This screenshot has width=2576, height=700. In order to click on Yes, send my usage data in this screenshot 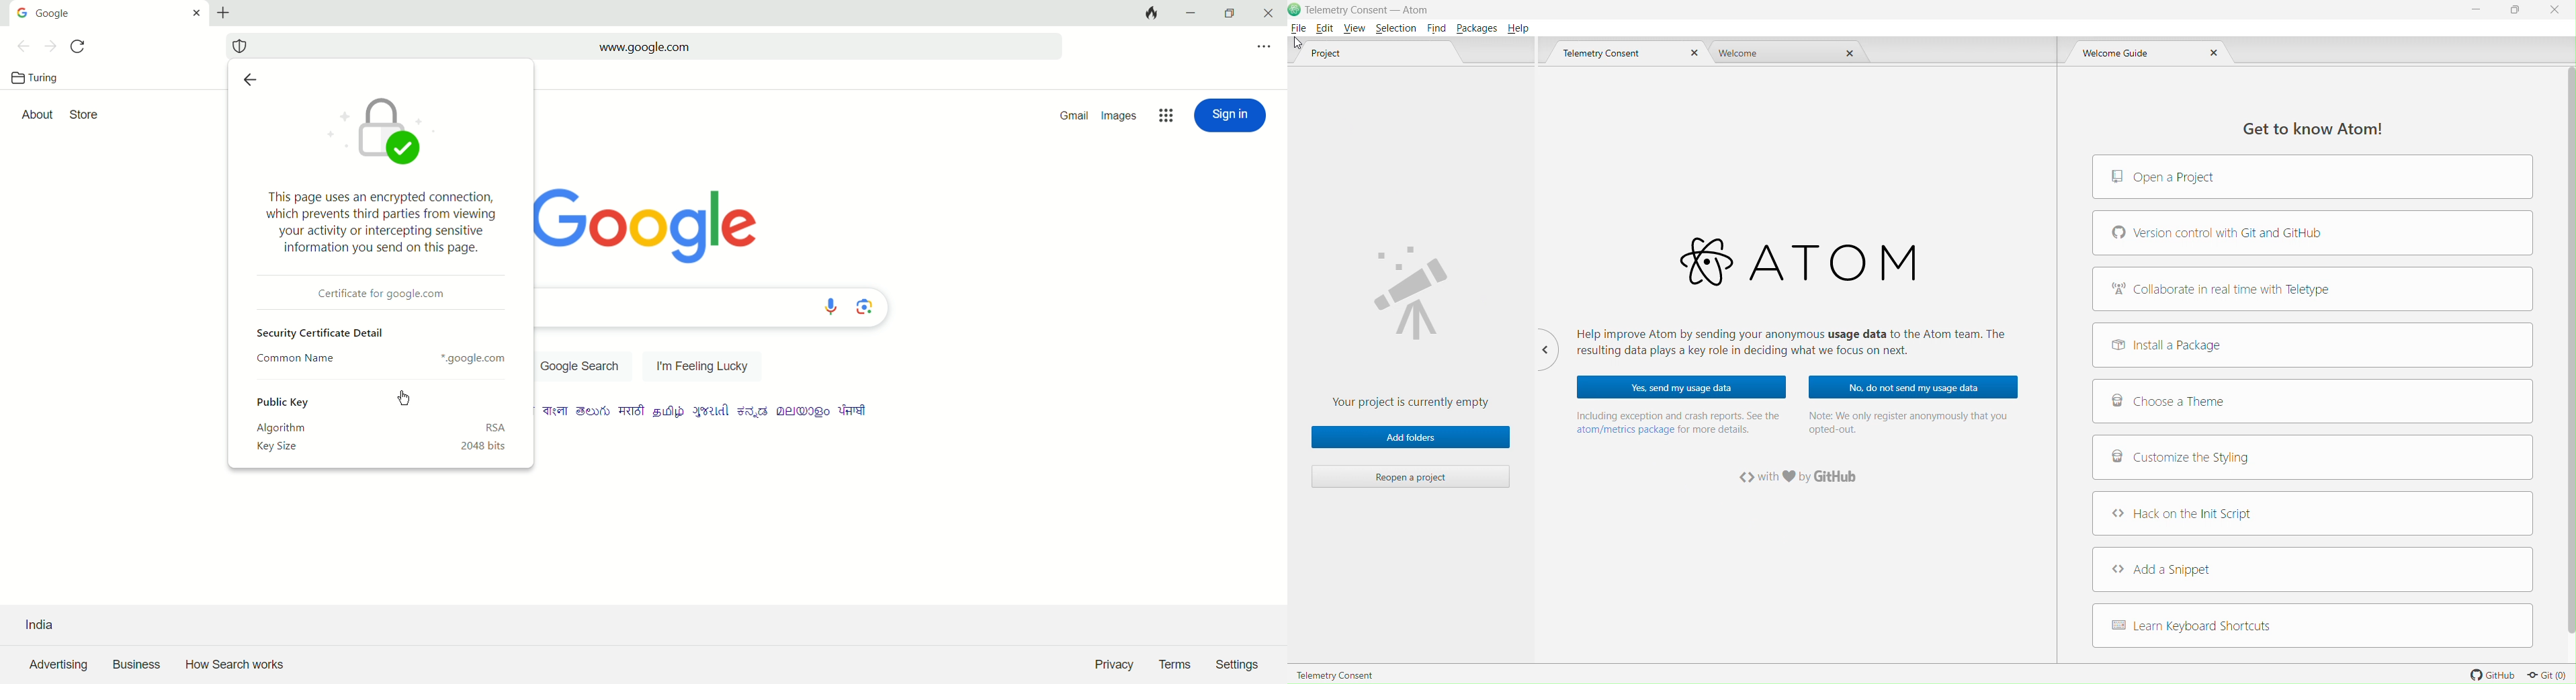, I will do `click(1682, 386)`.